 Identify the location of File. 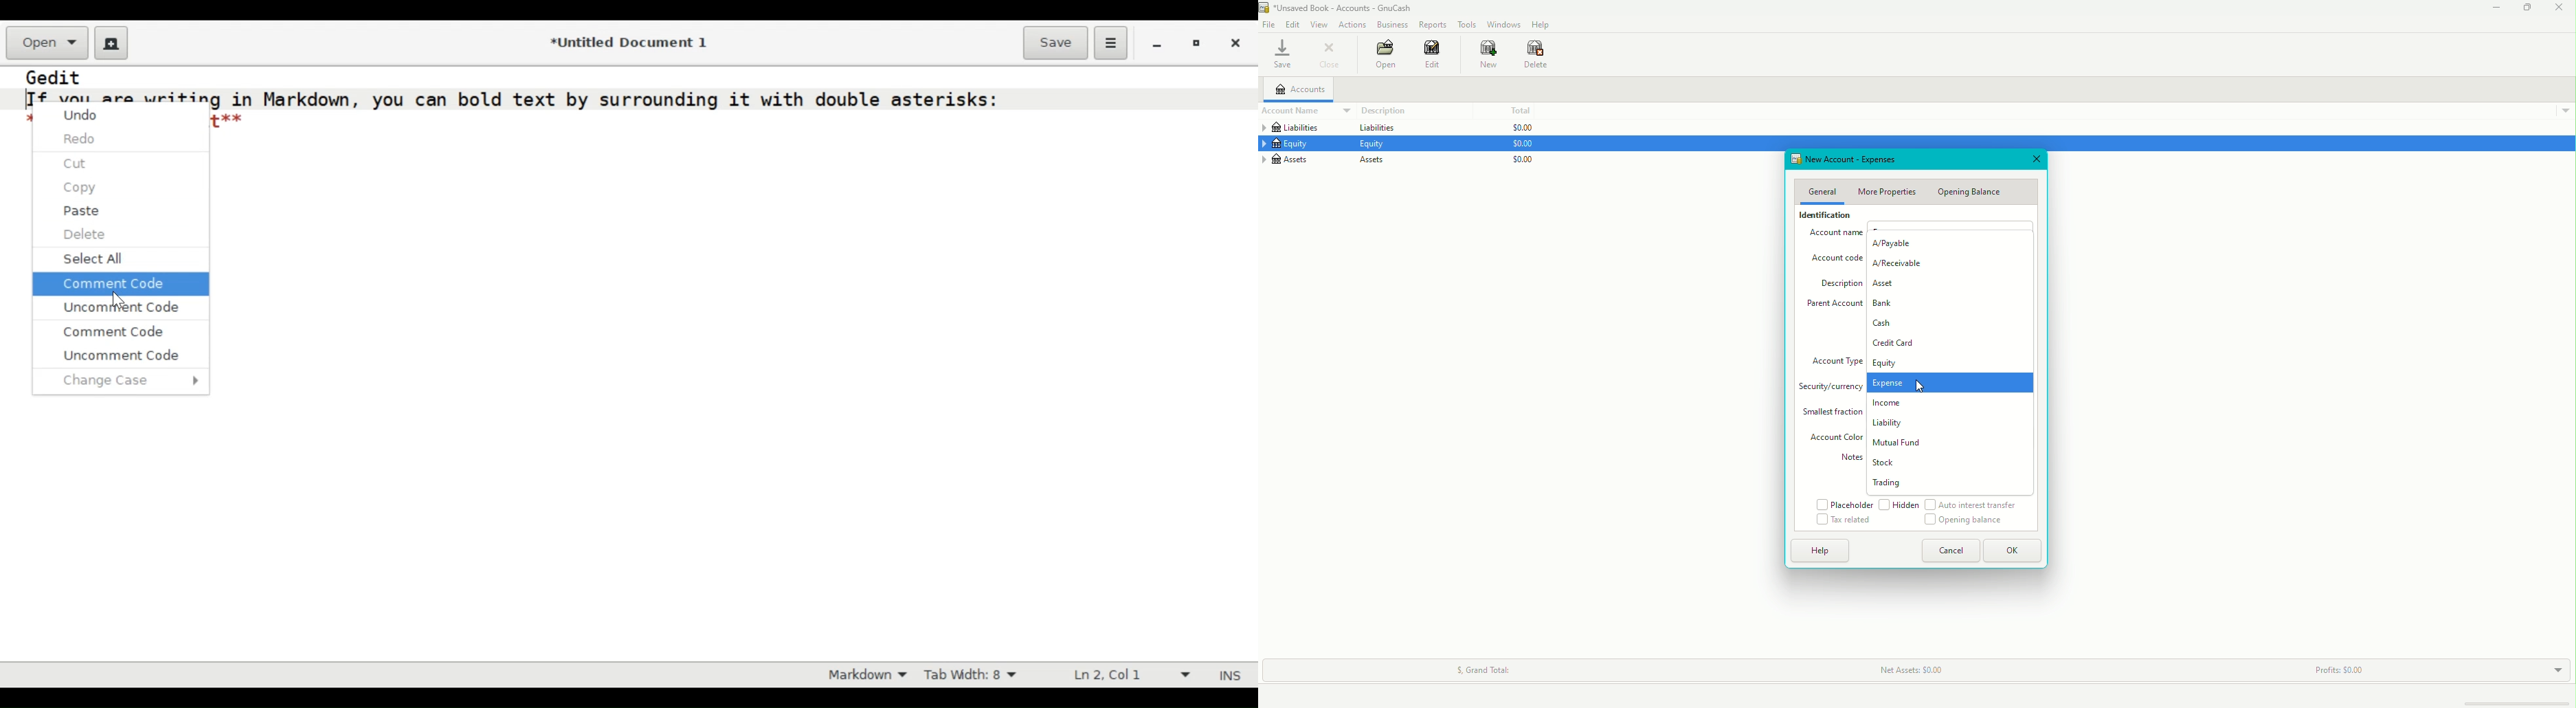
(1268, 25).